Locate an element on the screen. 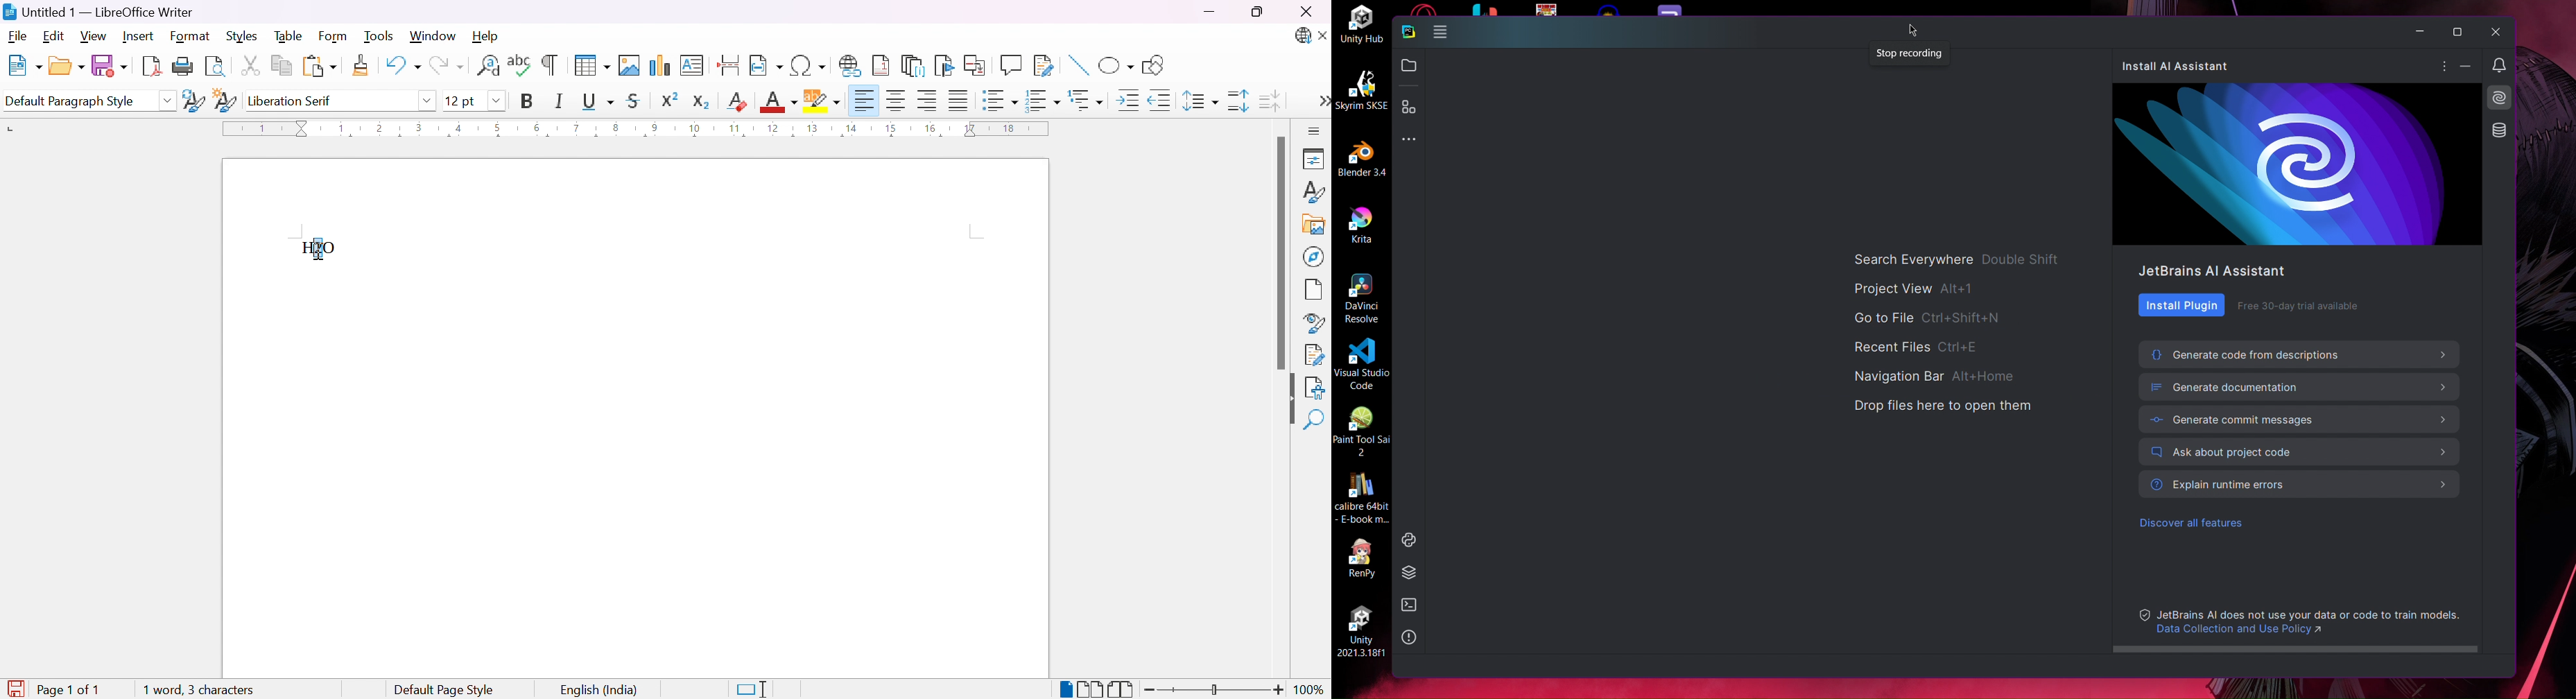 This screenshot has height=700, width=2576. Edit is located at coordinates (56, 37).